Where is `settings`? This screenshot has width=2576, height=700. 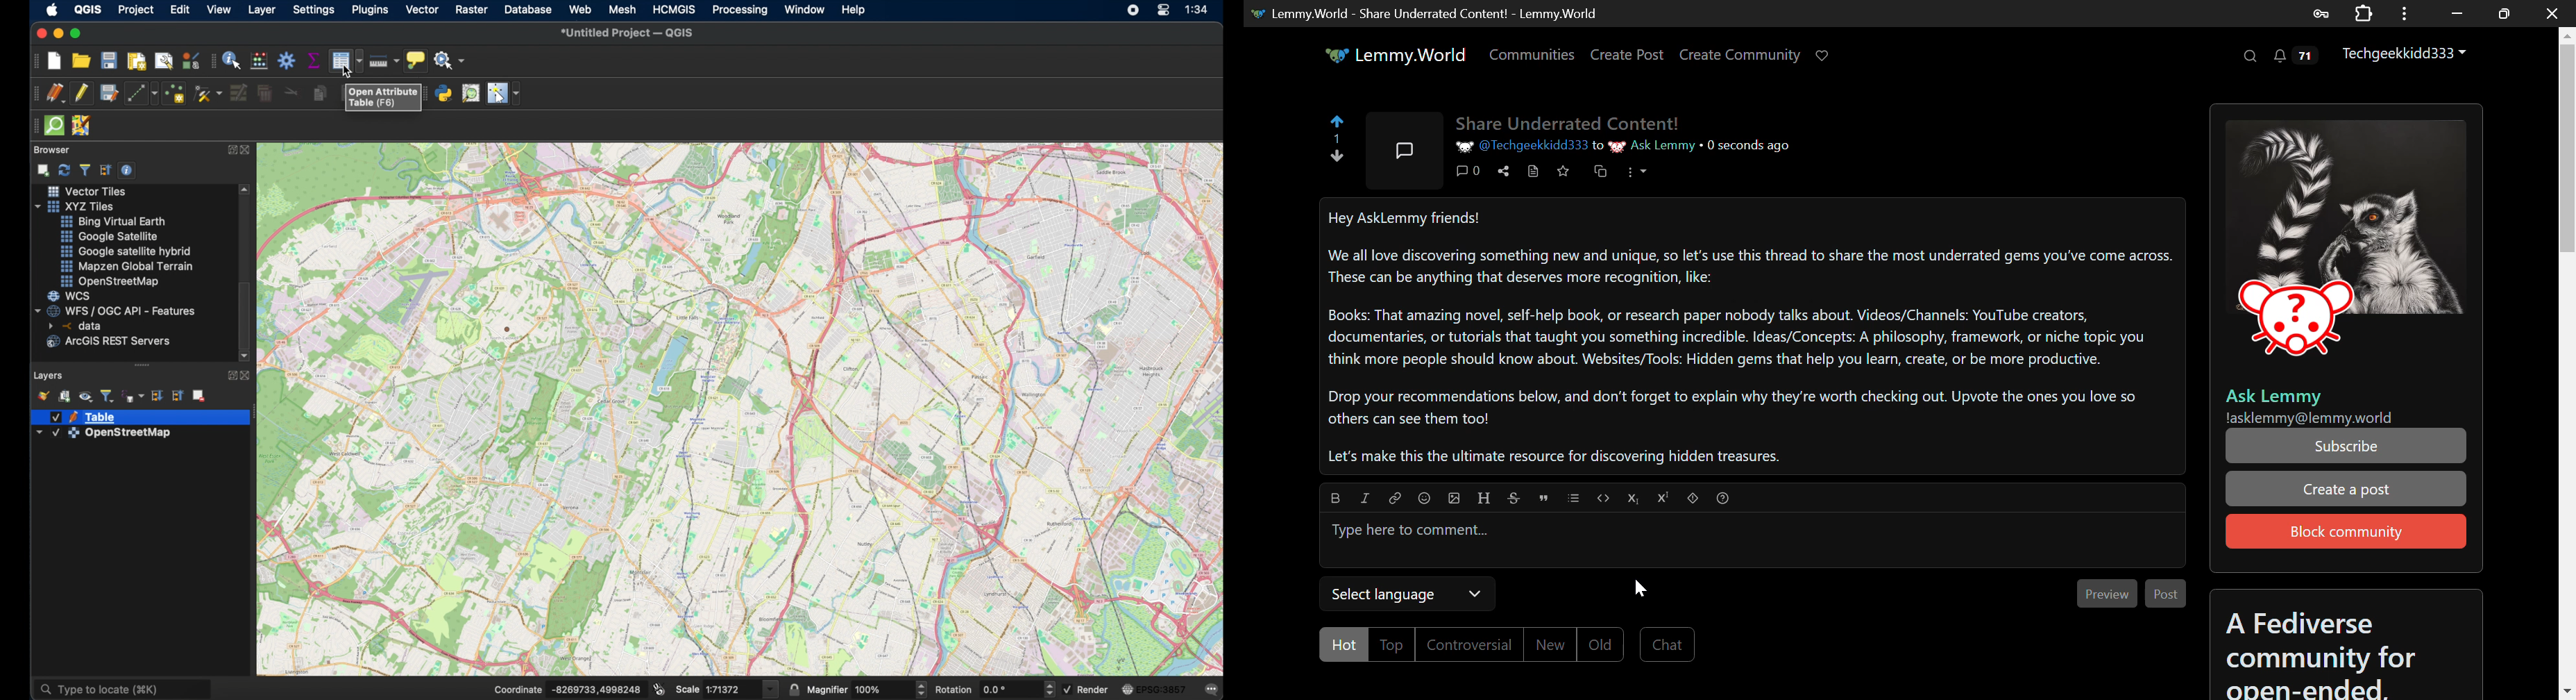 settings is located at coordinates (314, 10).